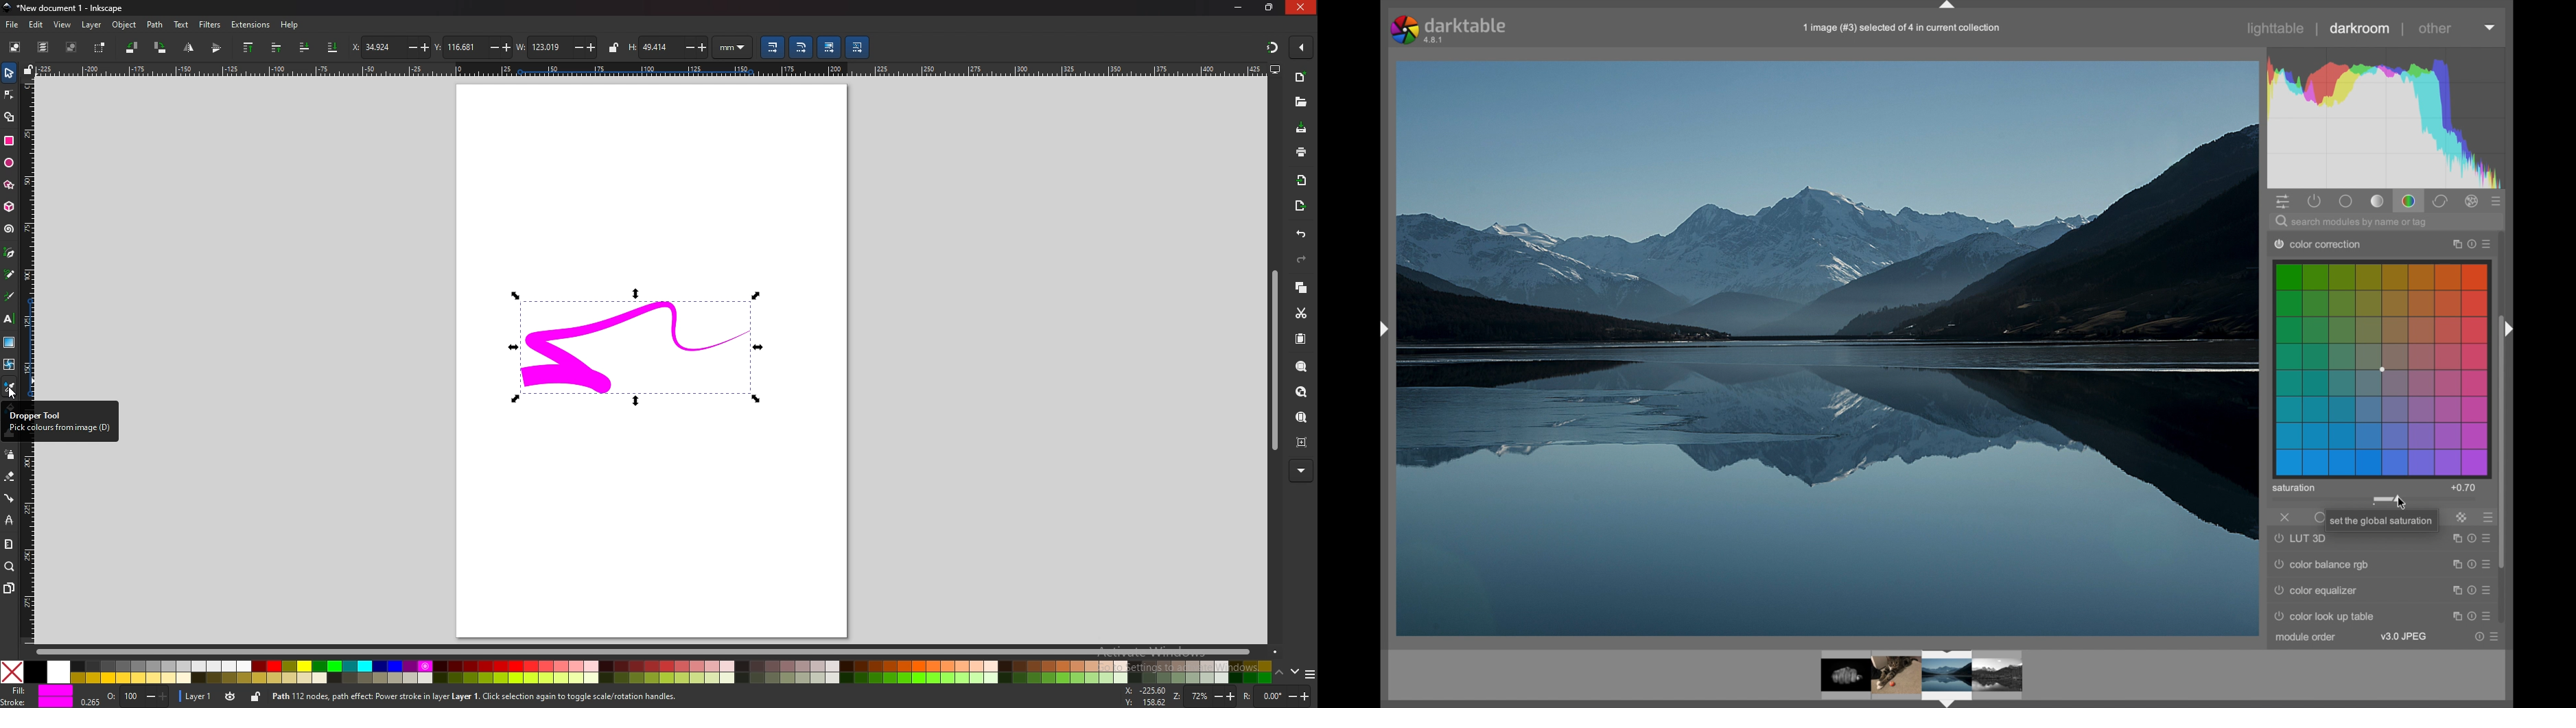 The image size is (2576, 728). What do you see at coordinates (1302, 78) in the screenshot?
I see `n` at bounding box center [1302, 78].